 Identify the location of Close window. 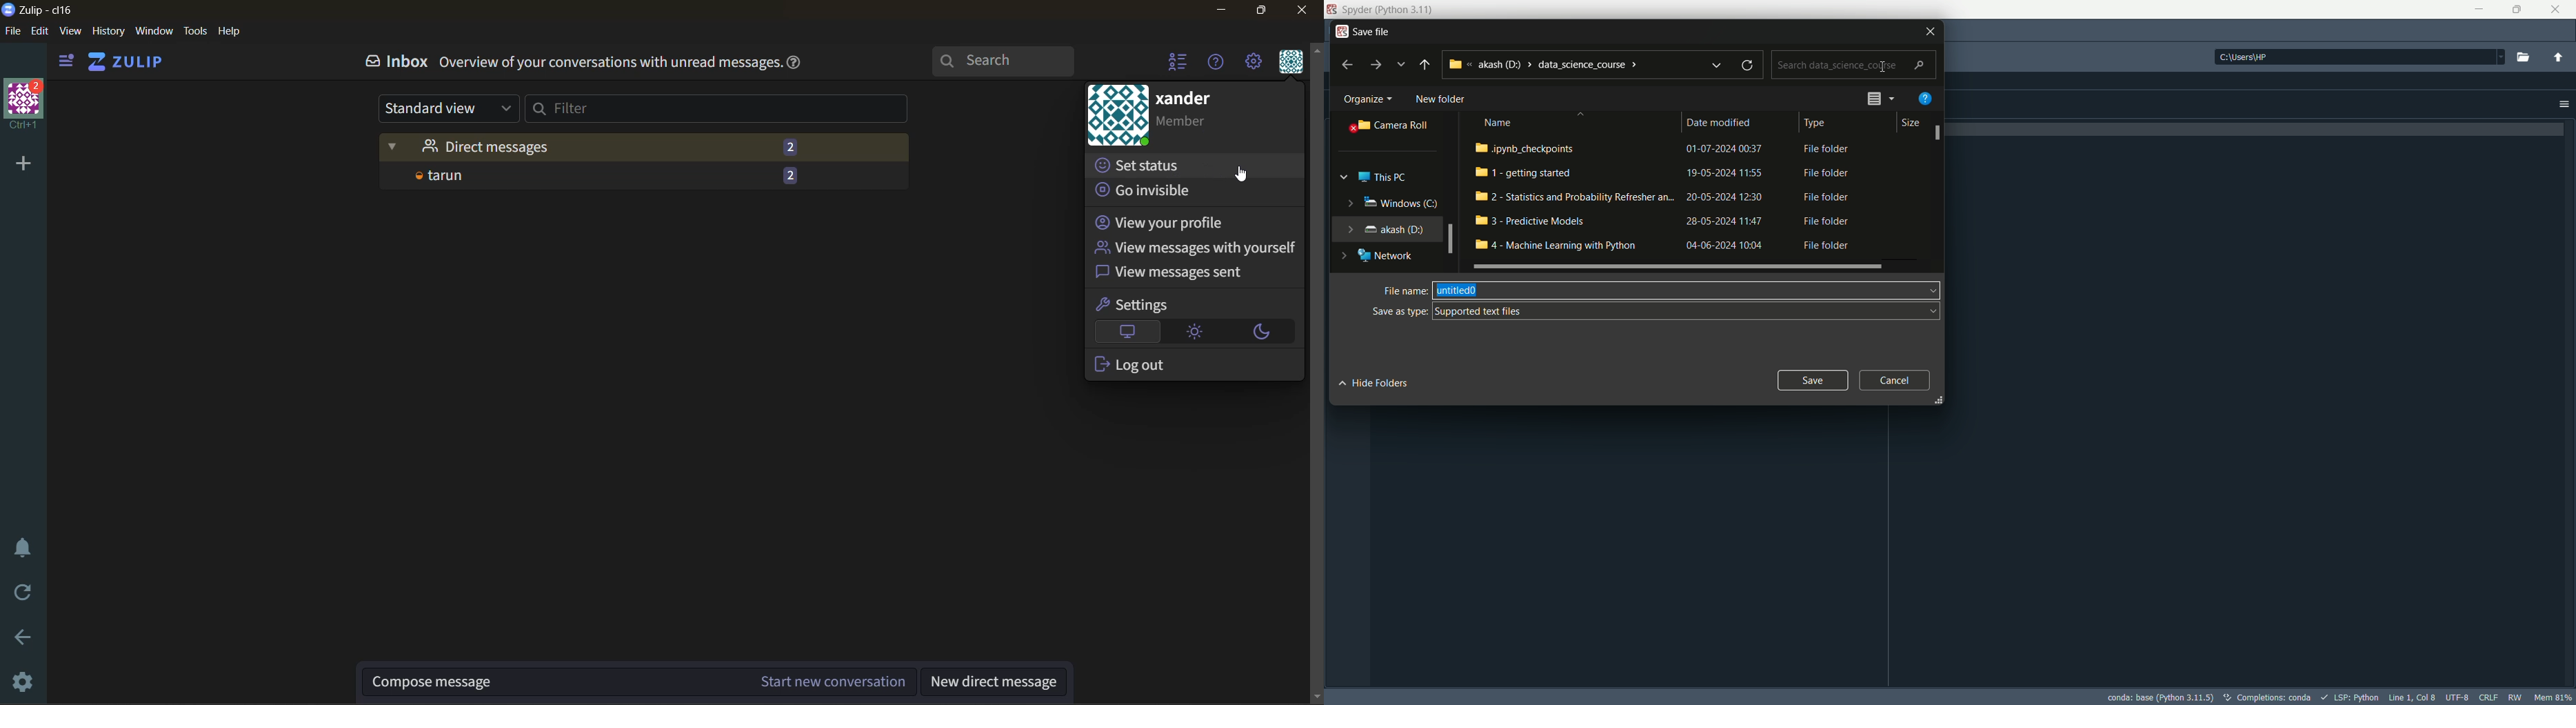
(1931, 30).